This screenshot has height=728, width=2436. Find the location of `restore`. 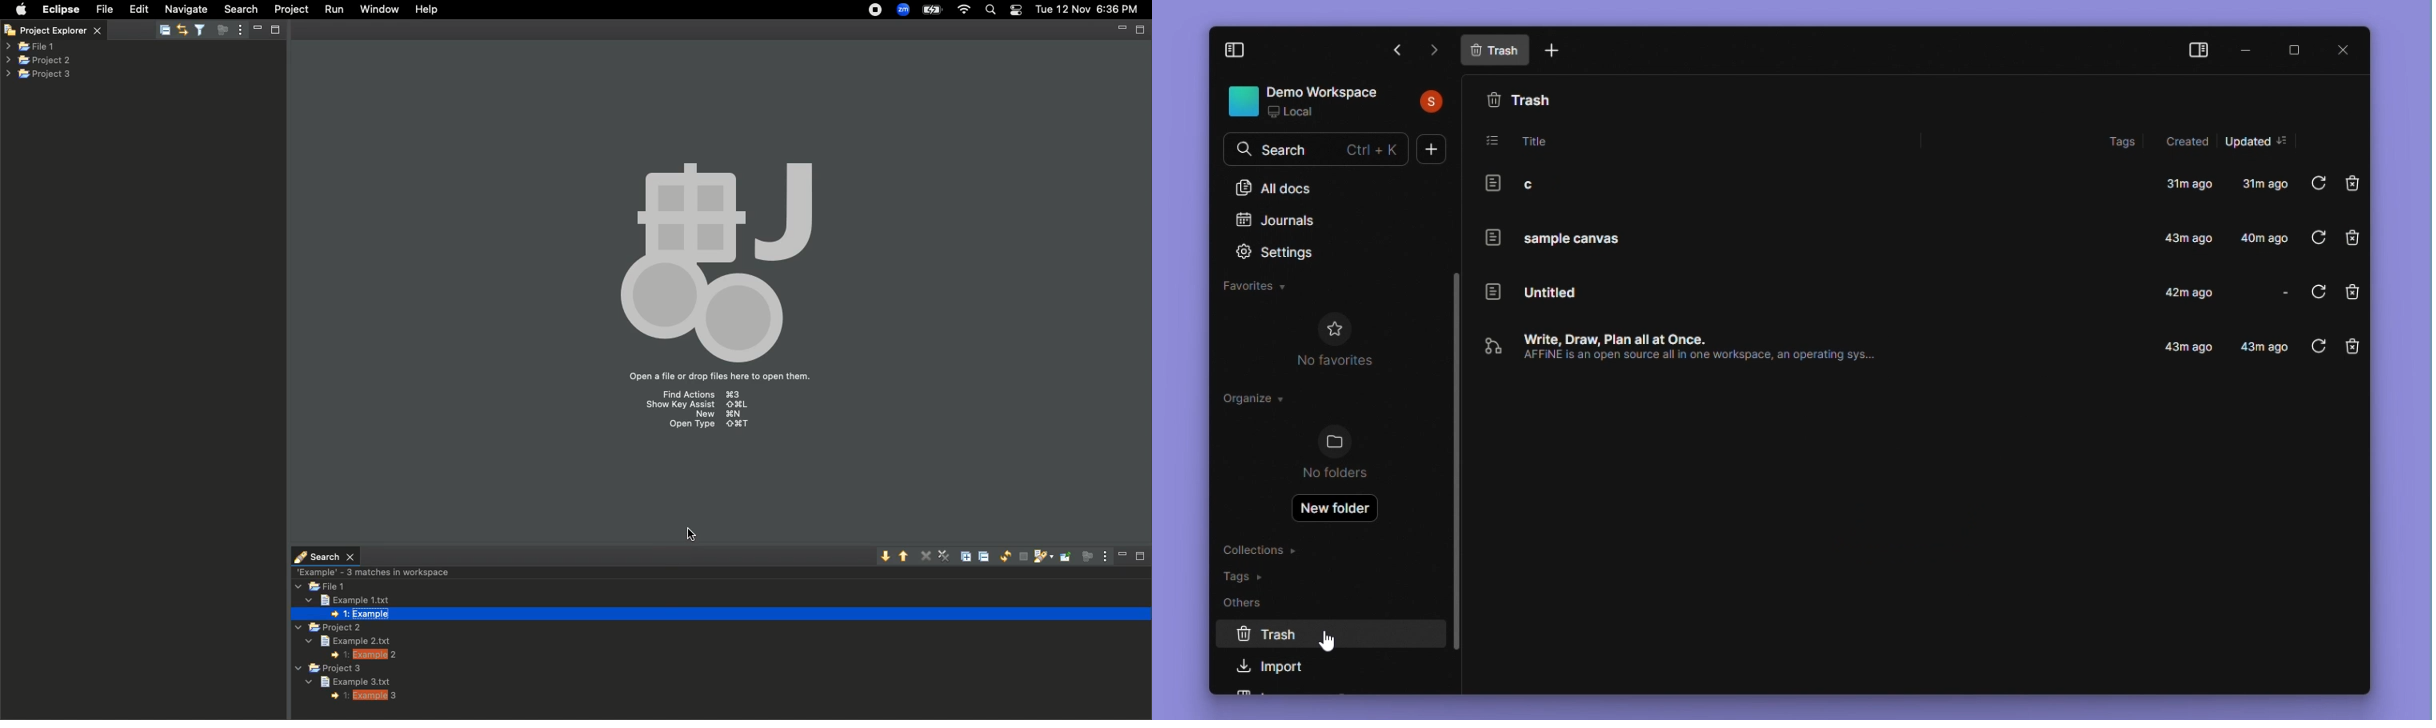

restore is located at coordinates (2319, 237).